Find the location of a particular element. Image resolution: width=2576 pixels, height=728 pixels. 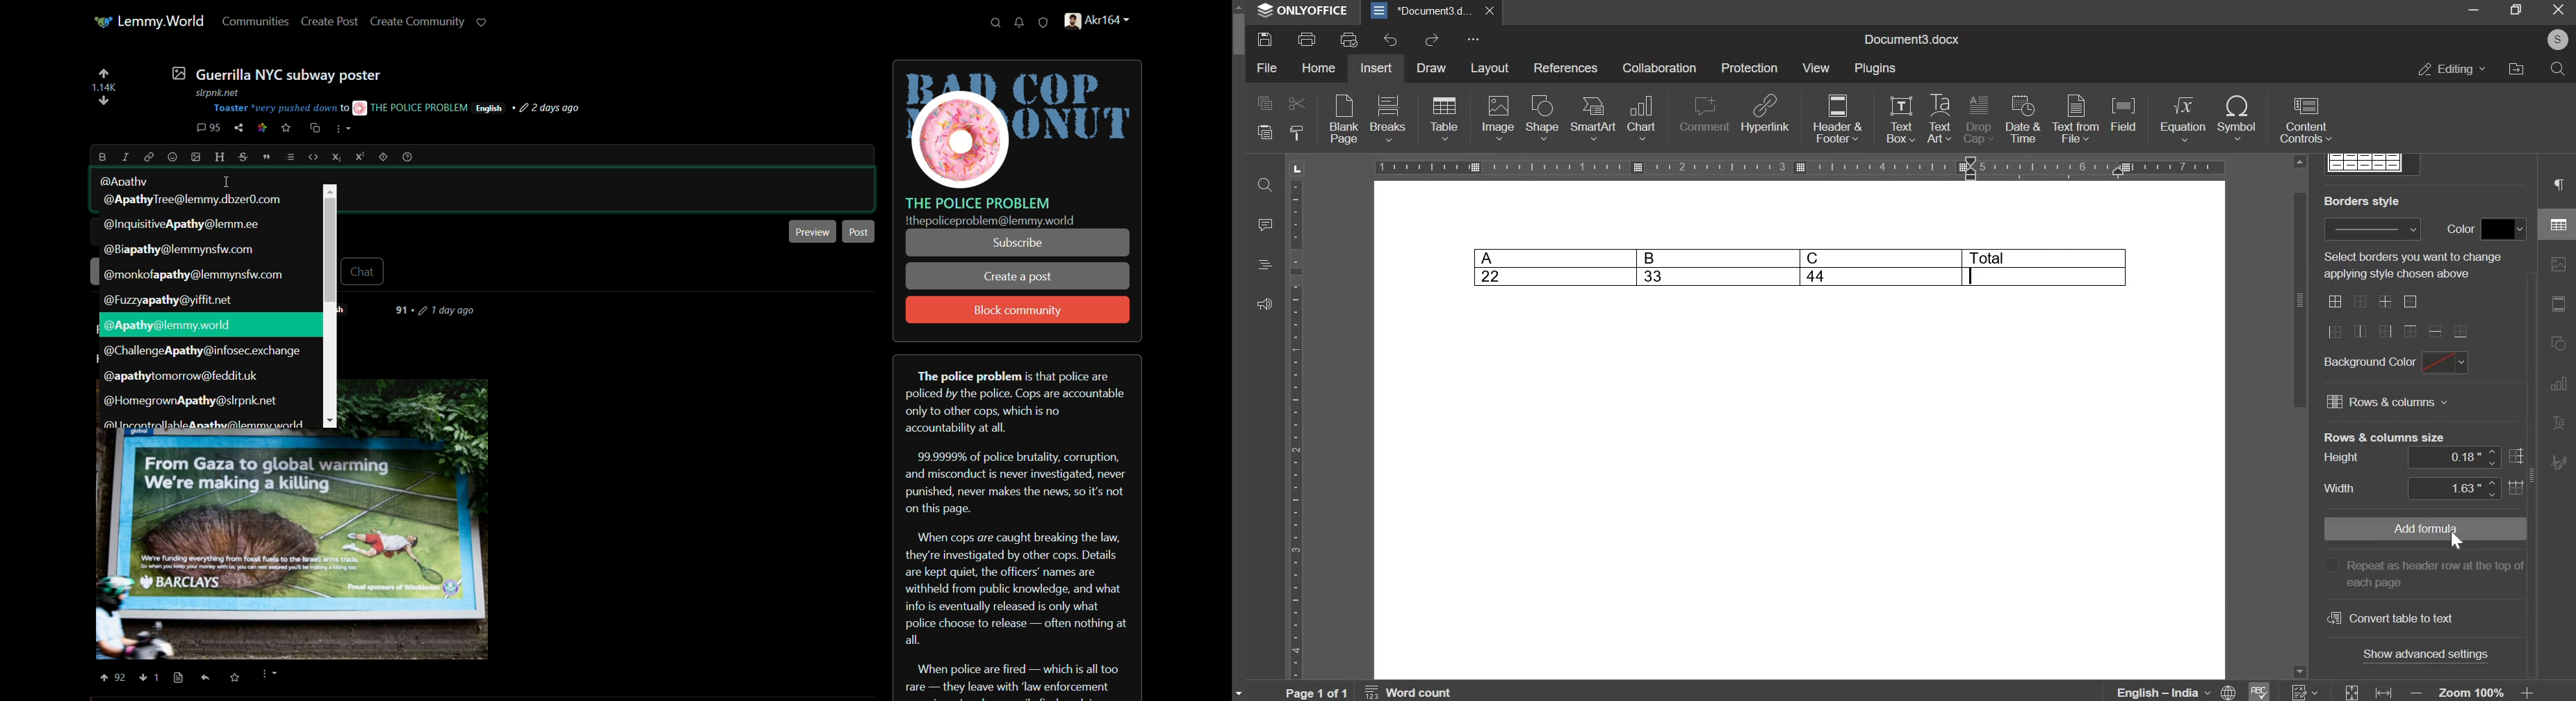

search is located at coordinates (2559, 70).